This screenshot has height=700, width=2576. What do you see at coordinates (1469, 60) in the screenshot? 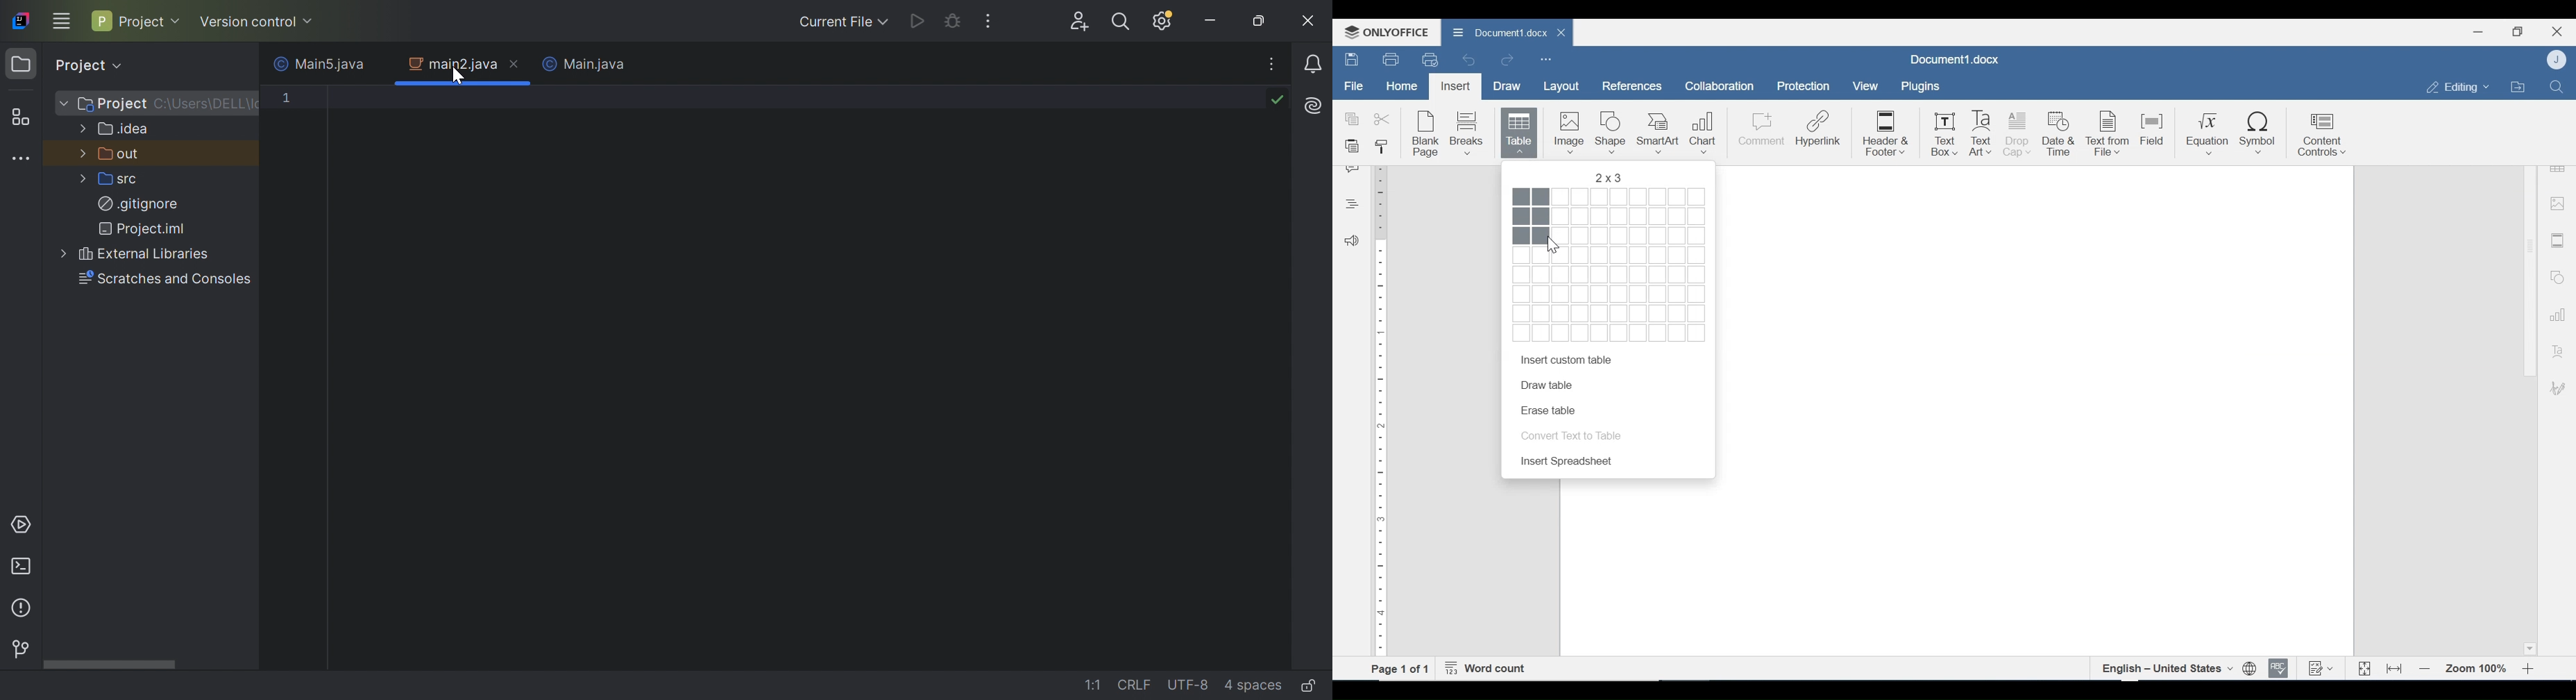
I see `Undo` at bounding box center [1469, 60].